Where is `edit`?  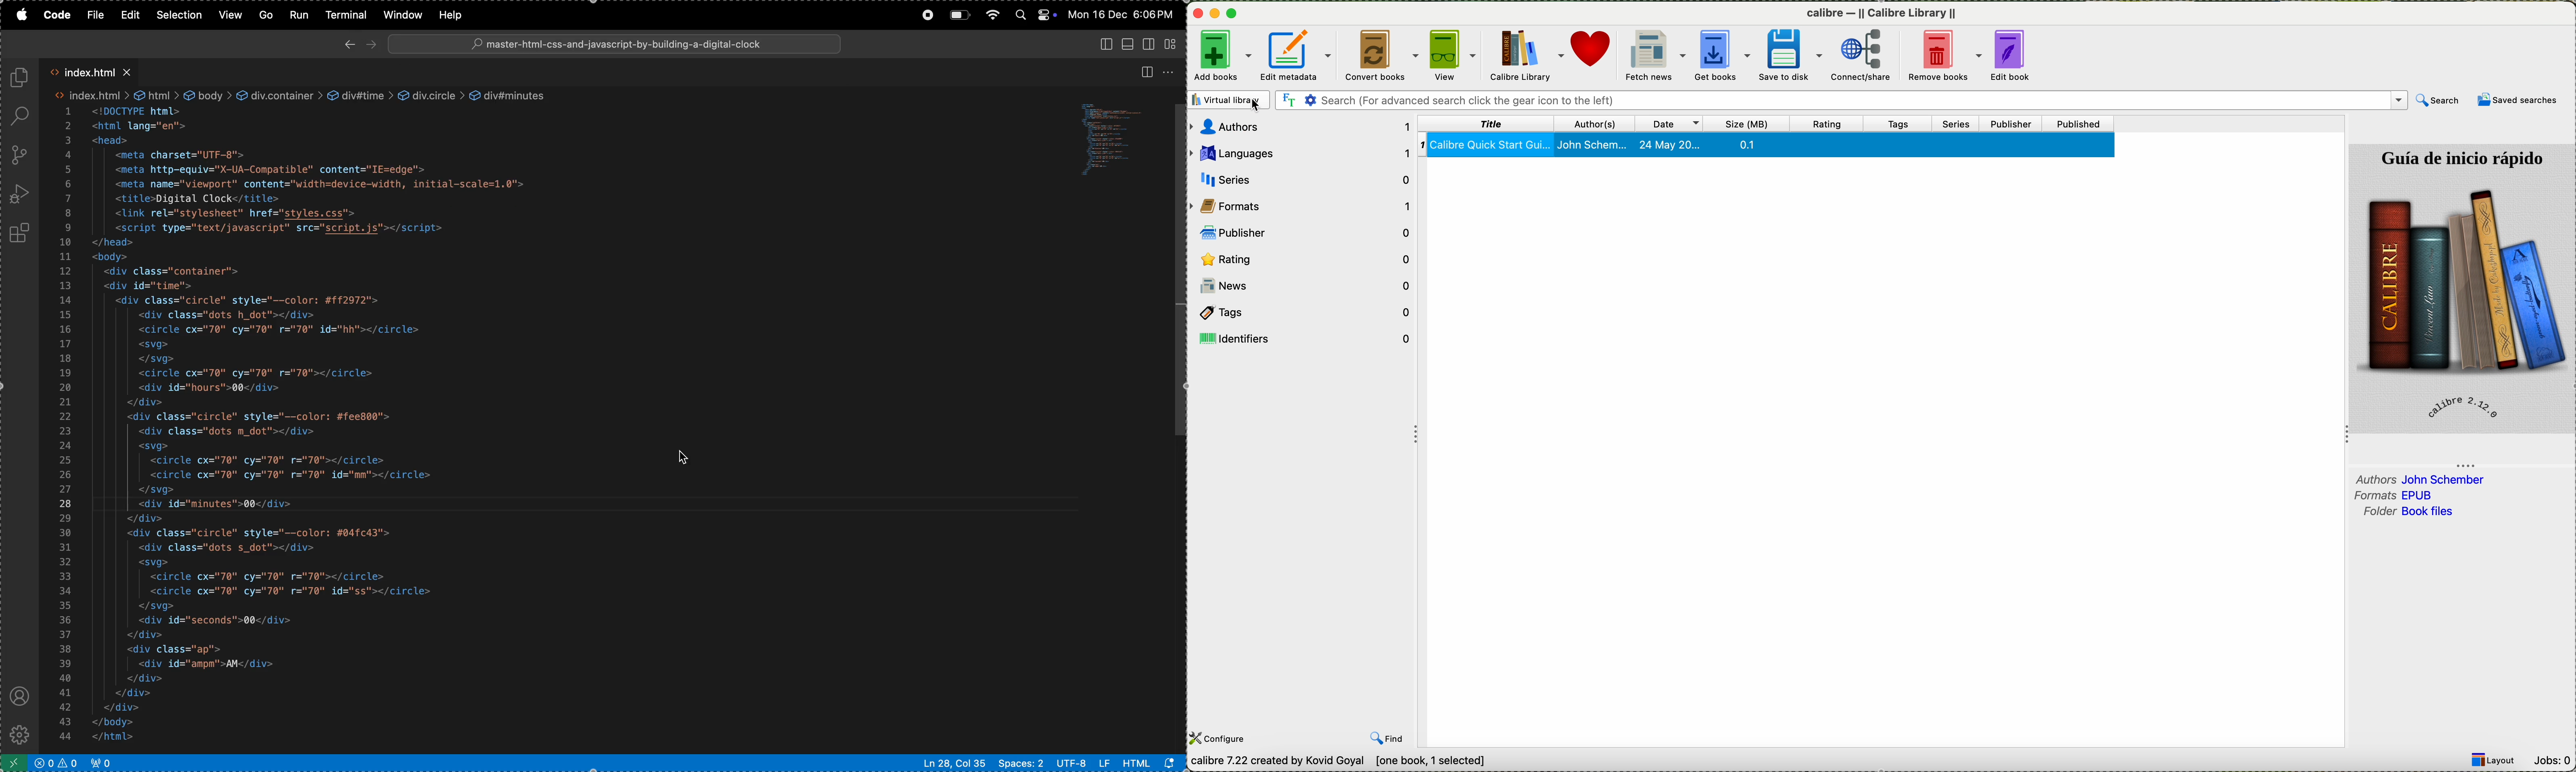
edit is located at coordinates (131, 16).